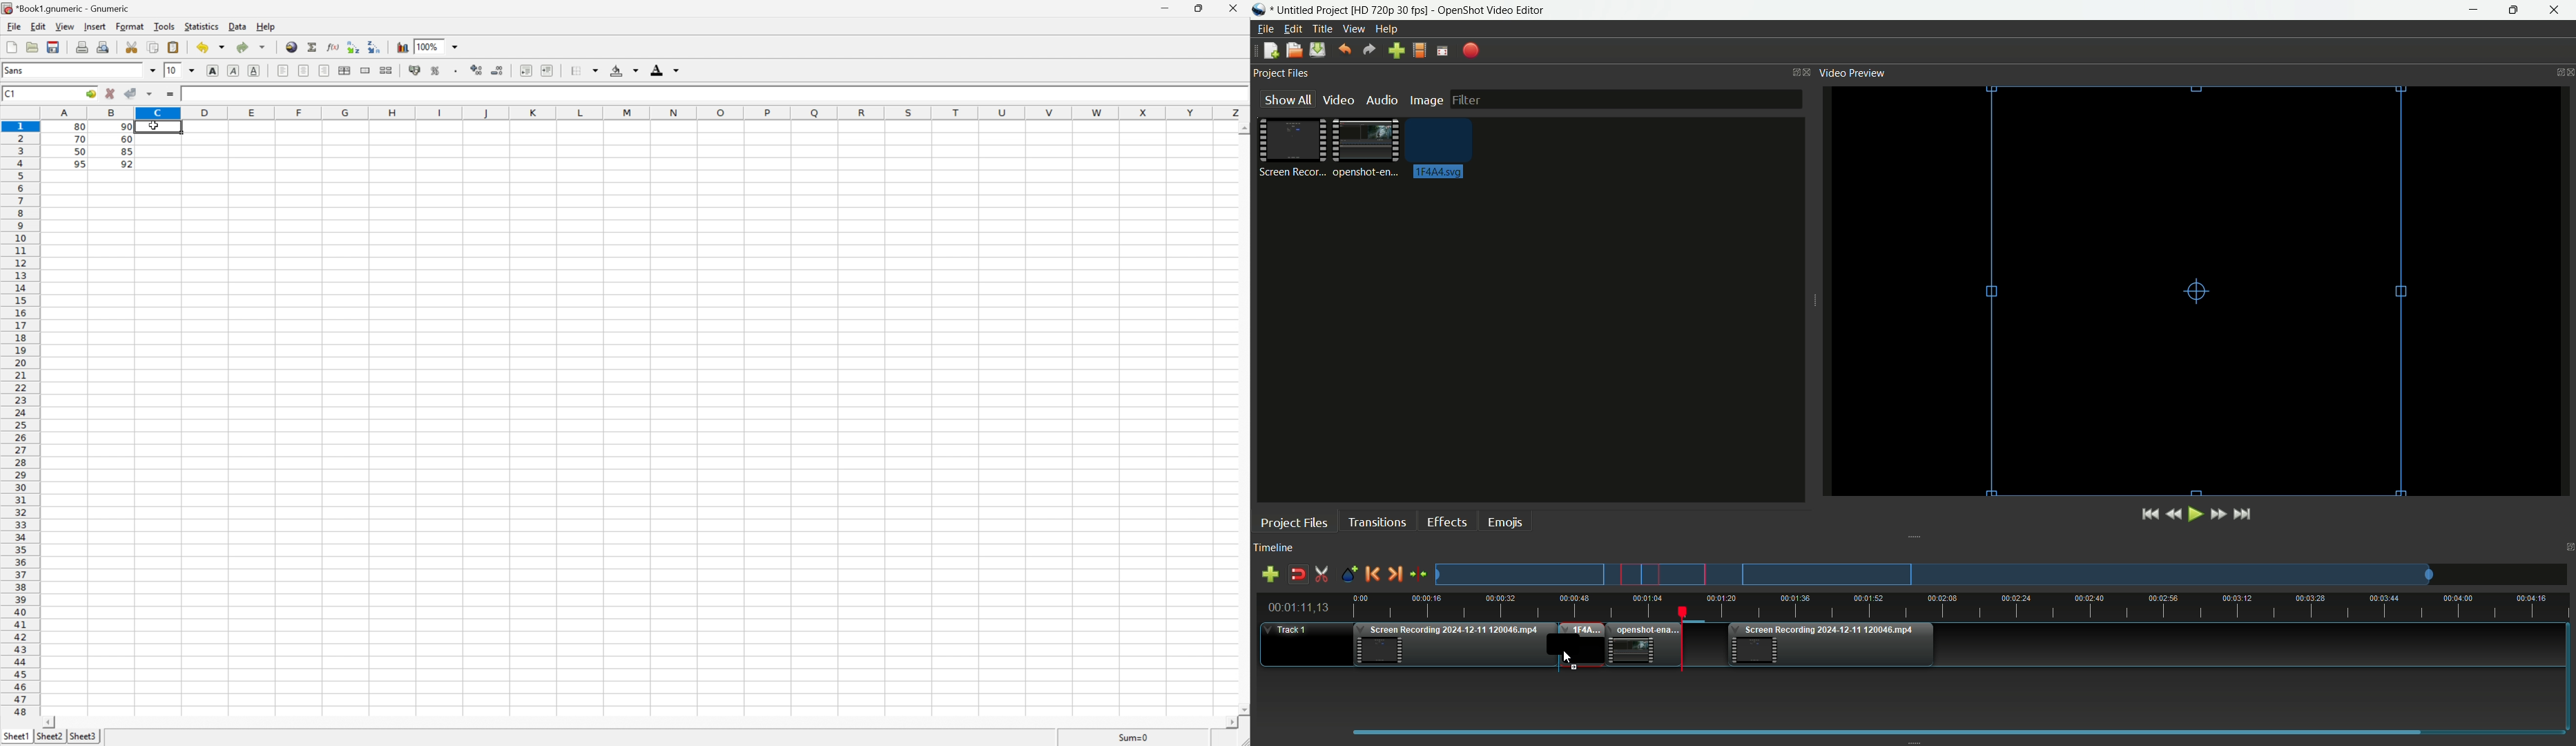  What do you see at coordinates (1133, 738) in the screenshot?
I see `Sum=80` at bounding box center [1133, 738].